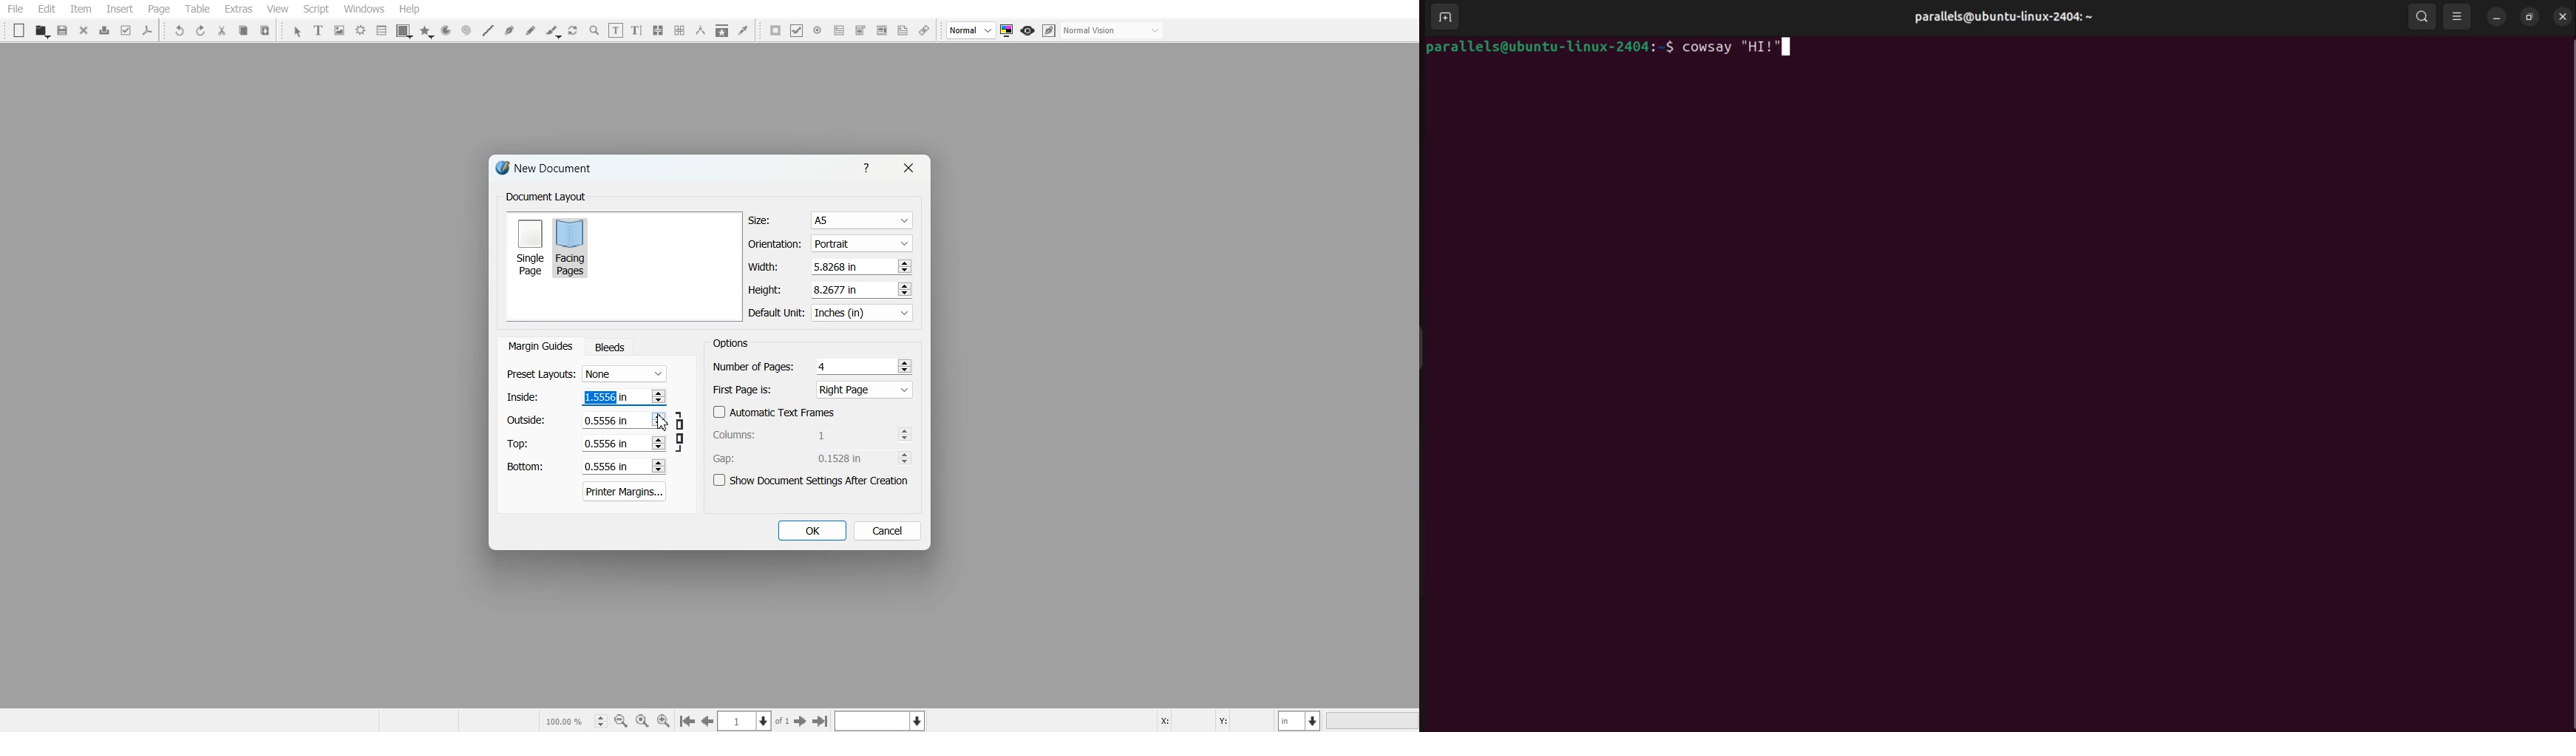 Image resolution: width=2576 pixels, height=756 pixels. Describe the element at coordinates (812, 458) in the screenshot. I see `Gap Adjuster` at that location.